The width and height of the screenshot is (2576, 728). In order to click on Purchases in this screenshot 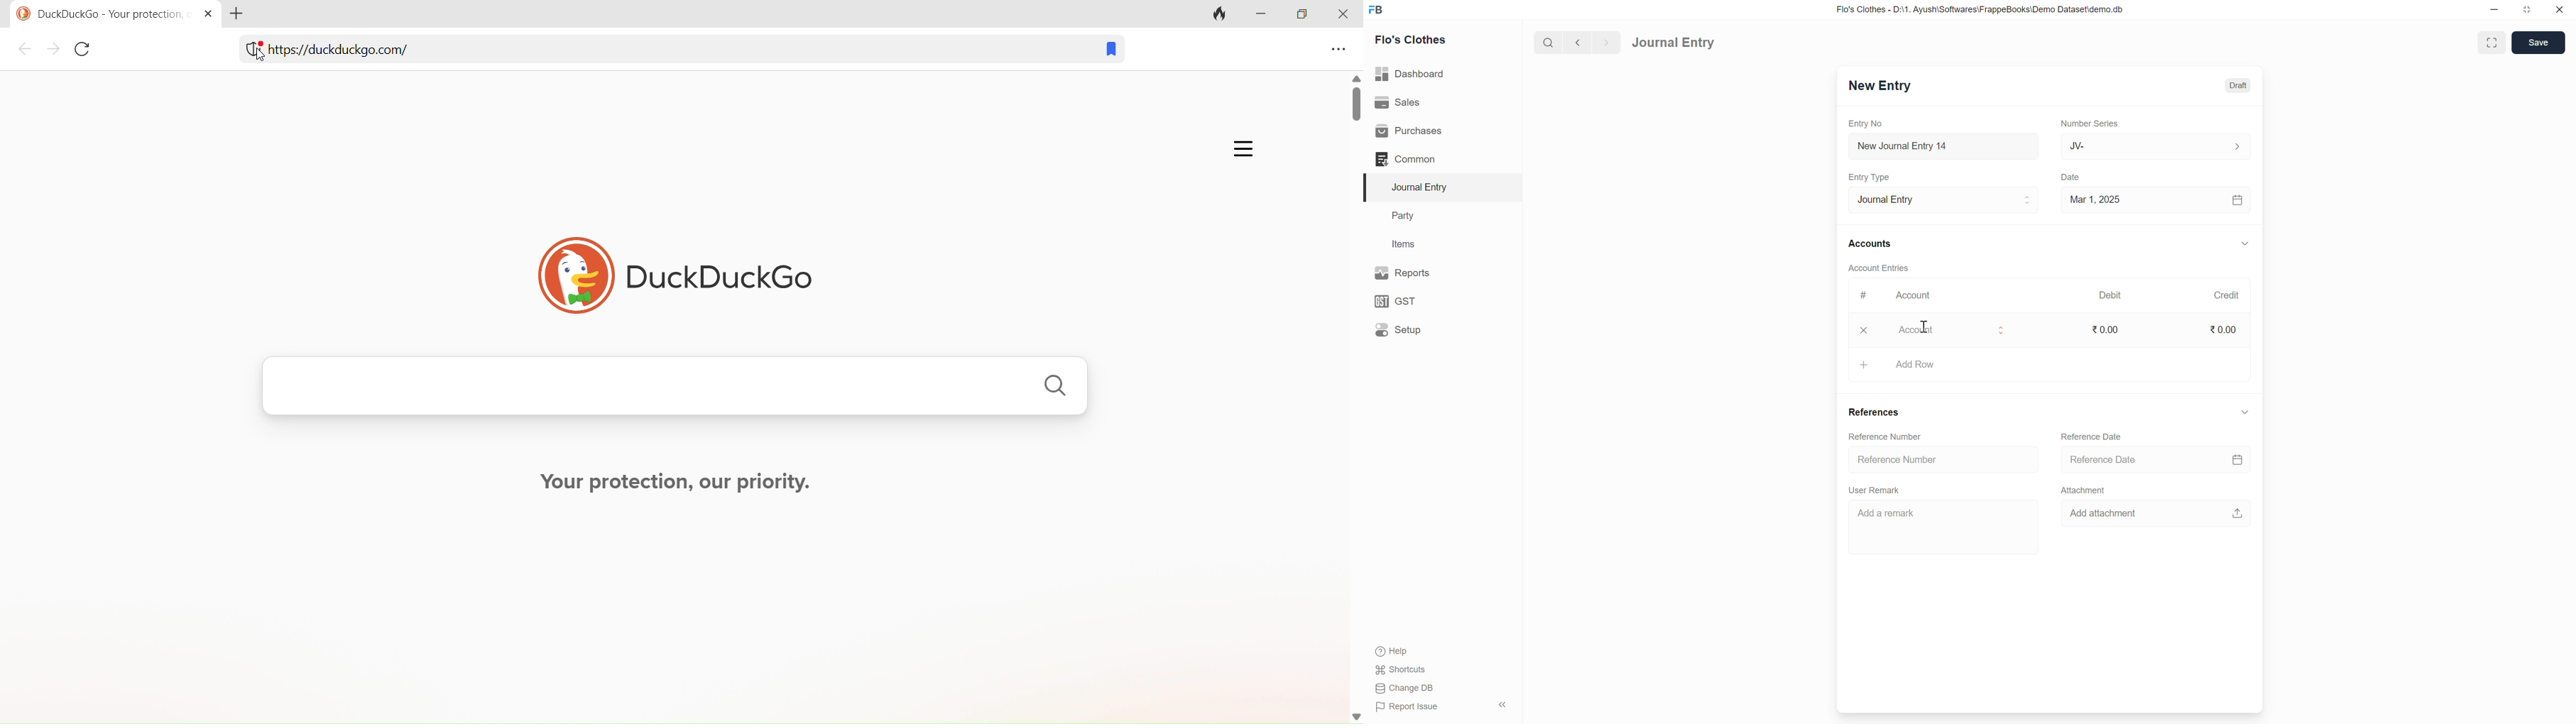, I will do `click(1412, 131)`.